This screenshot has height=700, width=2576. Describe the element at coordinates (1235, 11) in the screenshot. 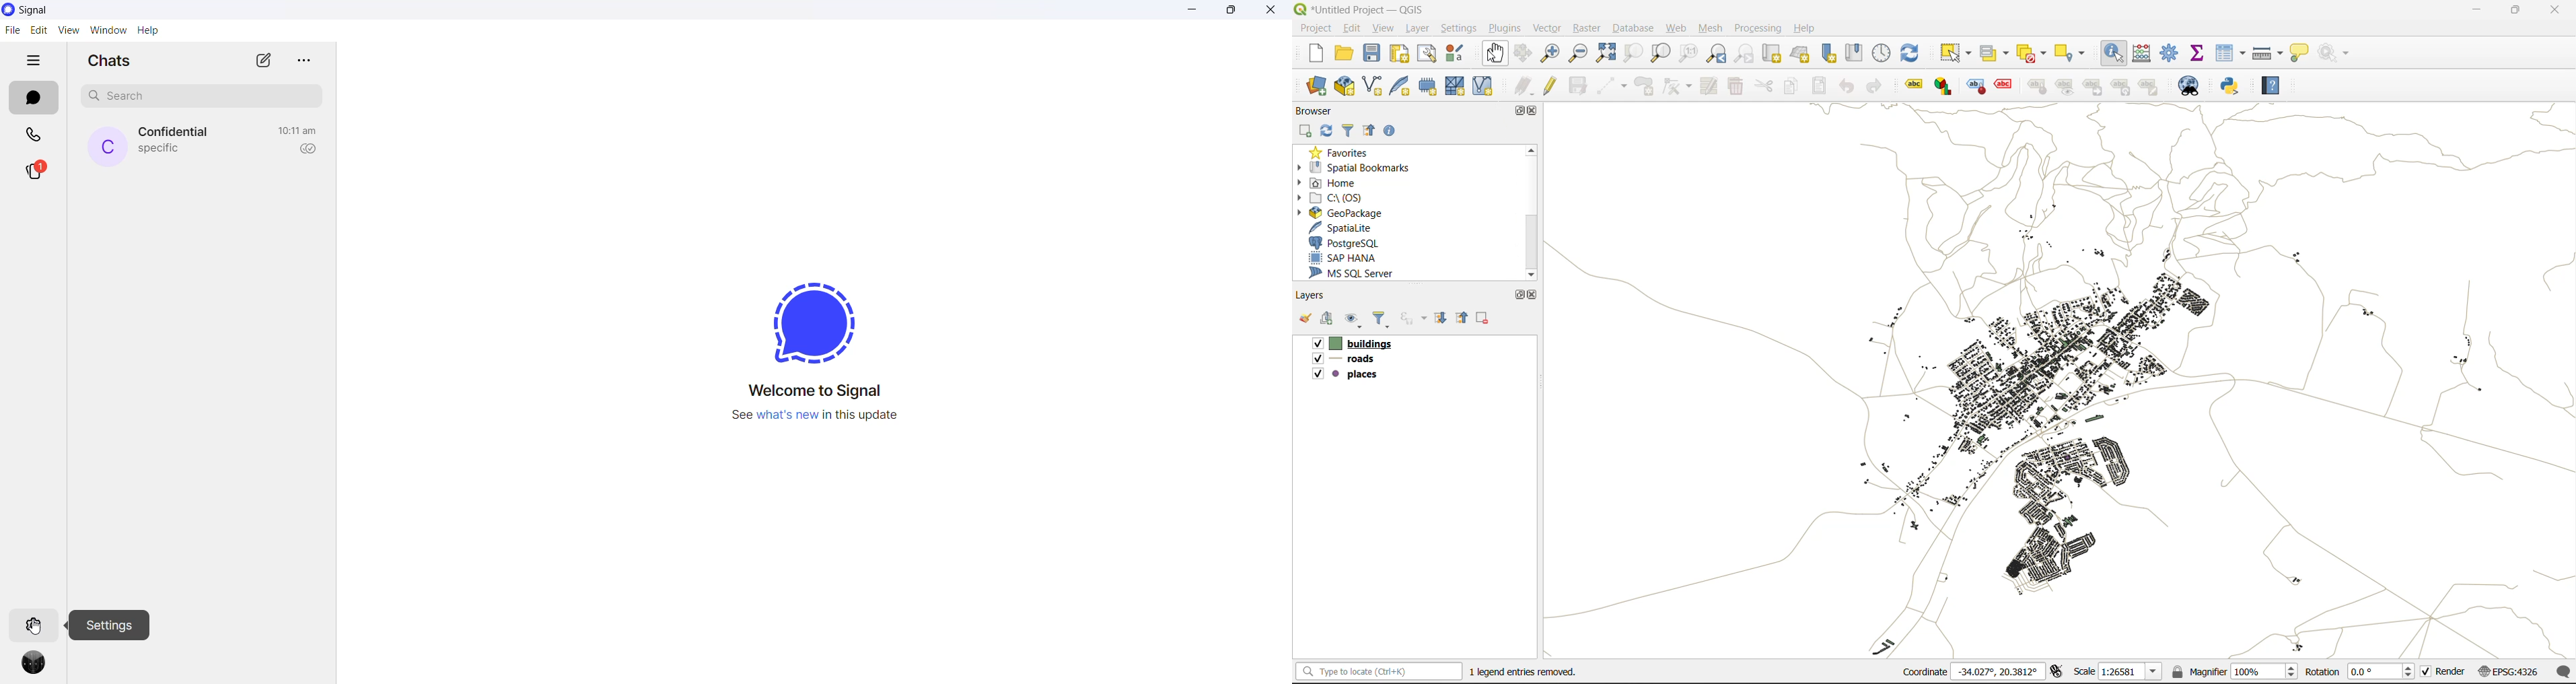

I see `maximize` at that location.